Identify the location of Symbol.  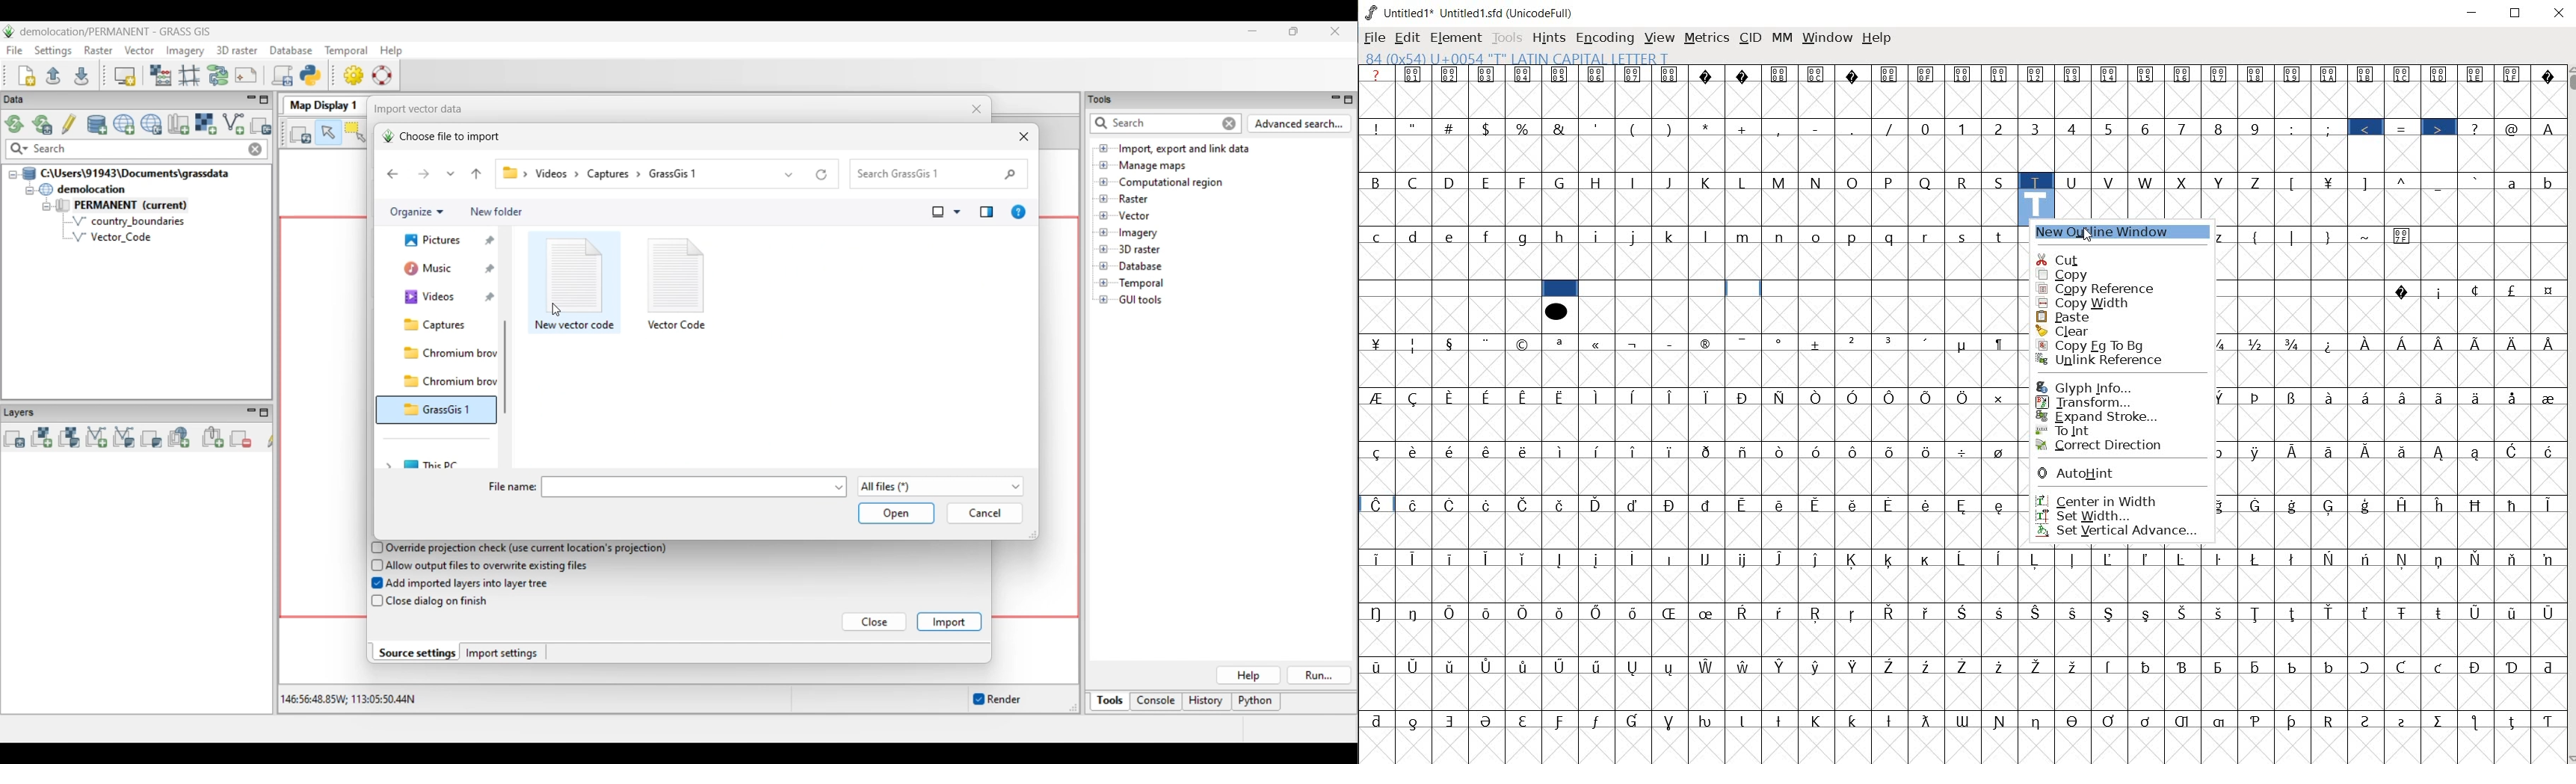
(2074, 76).